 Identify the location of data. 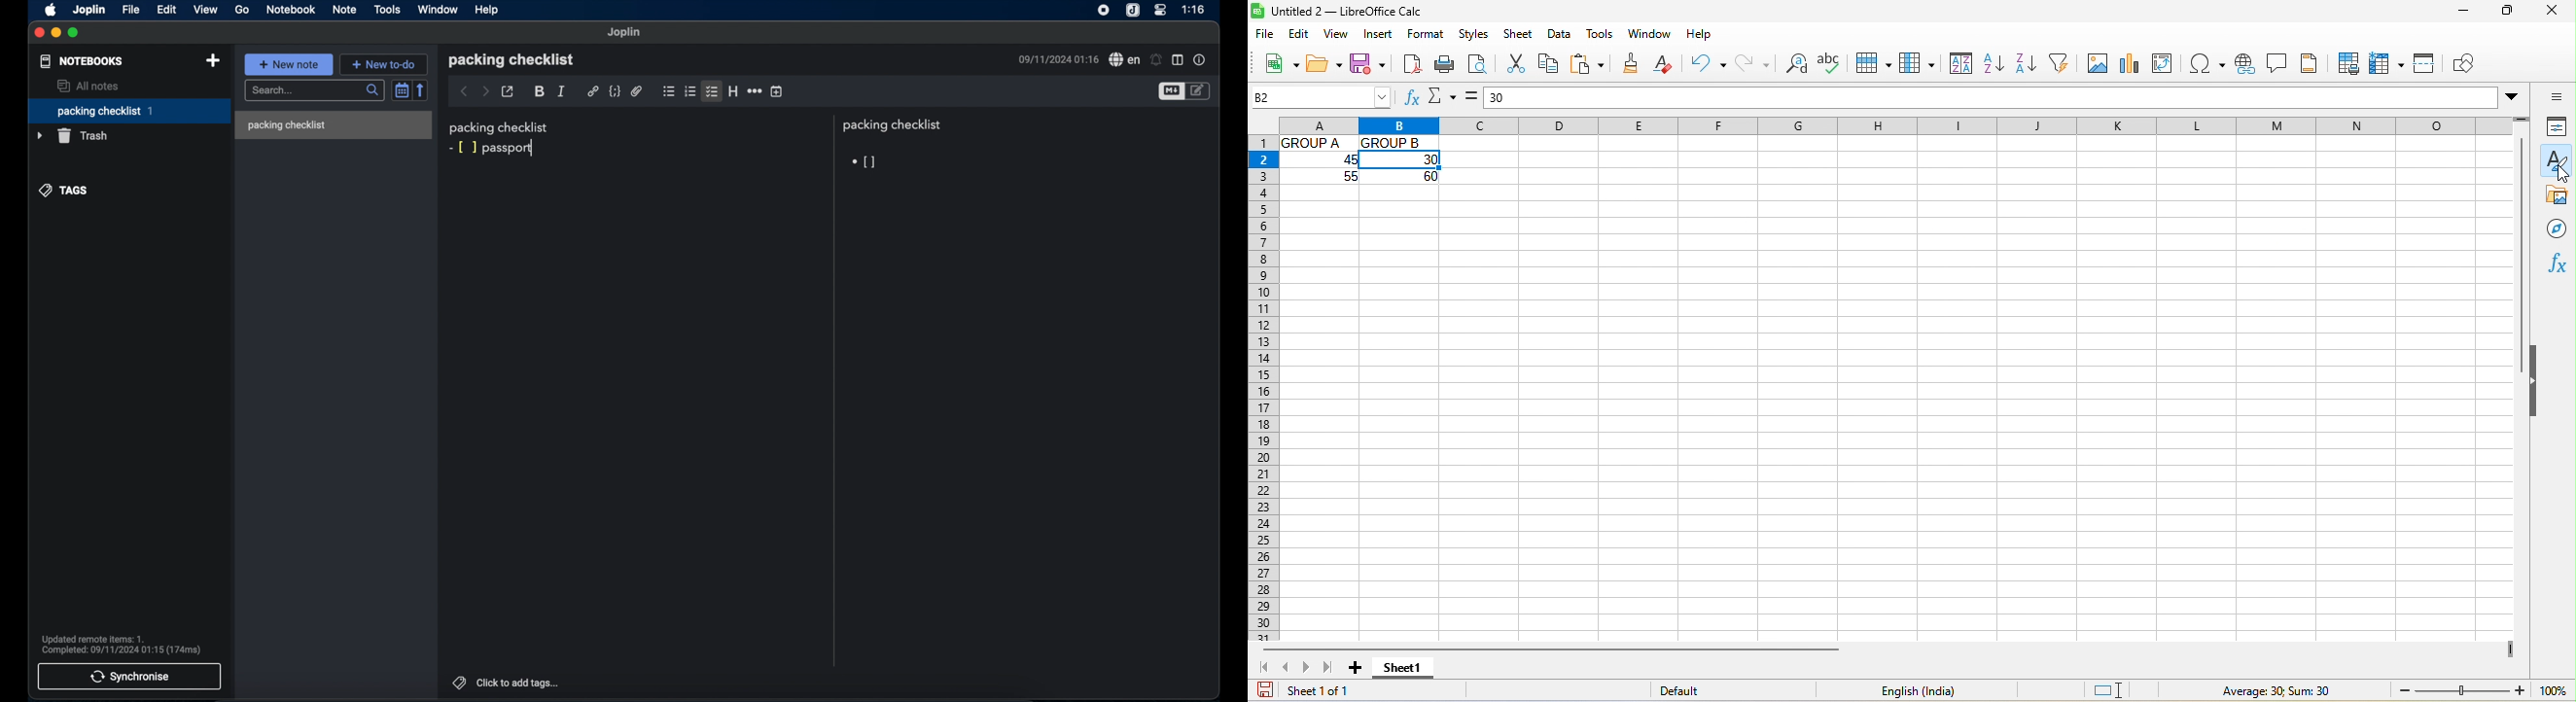
(1564, 35).